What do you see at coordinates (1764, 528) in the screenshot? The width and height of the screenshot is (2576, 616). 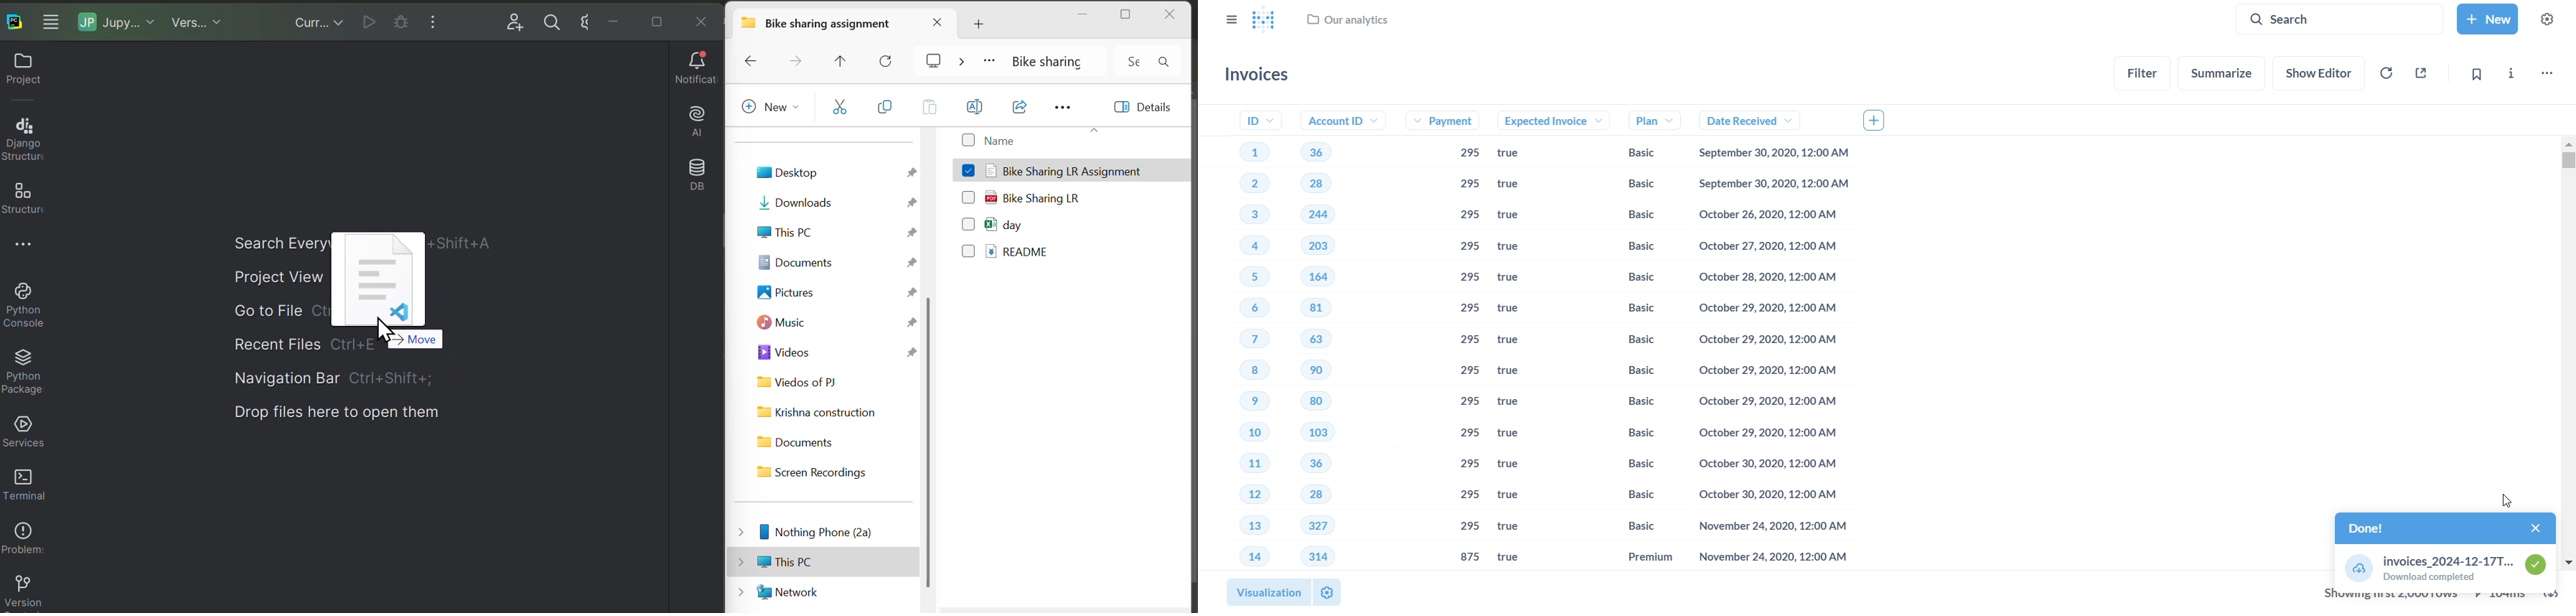 I see `November 24,2020, 12:00 AM` at bounding box center [1764, 528].